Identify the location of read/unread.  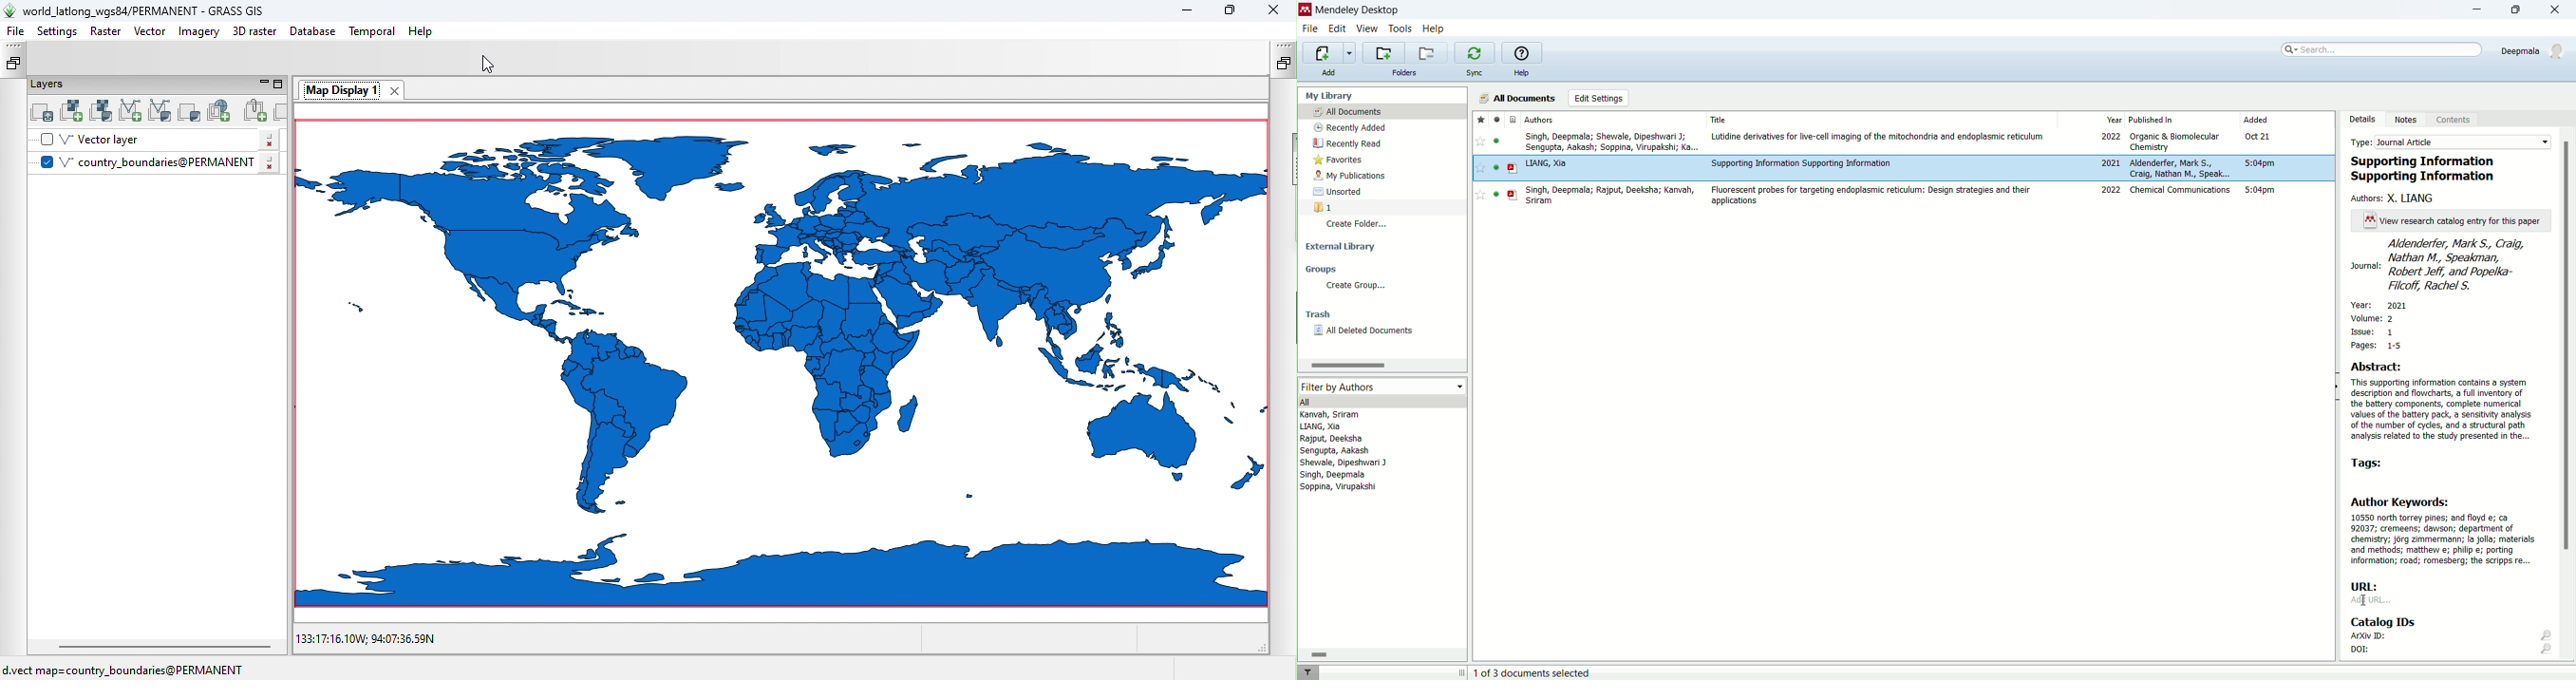
(1498, 119).